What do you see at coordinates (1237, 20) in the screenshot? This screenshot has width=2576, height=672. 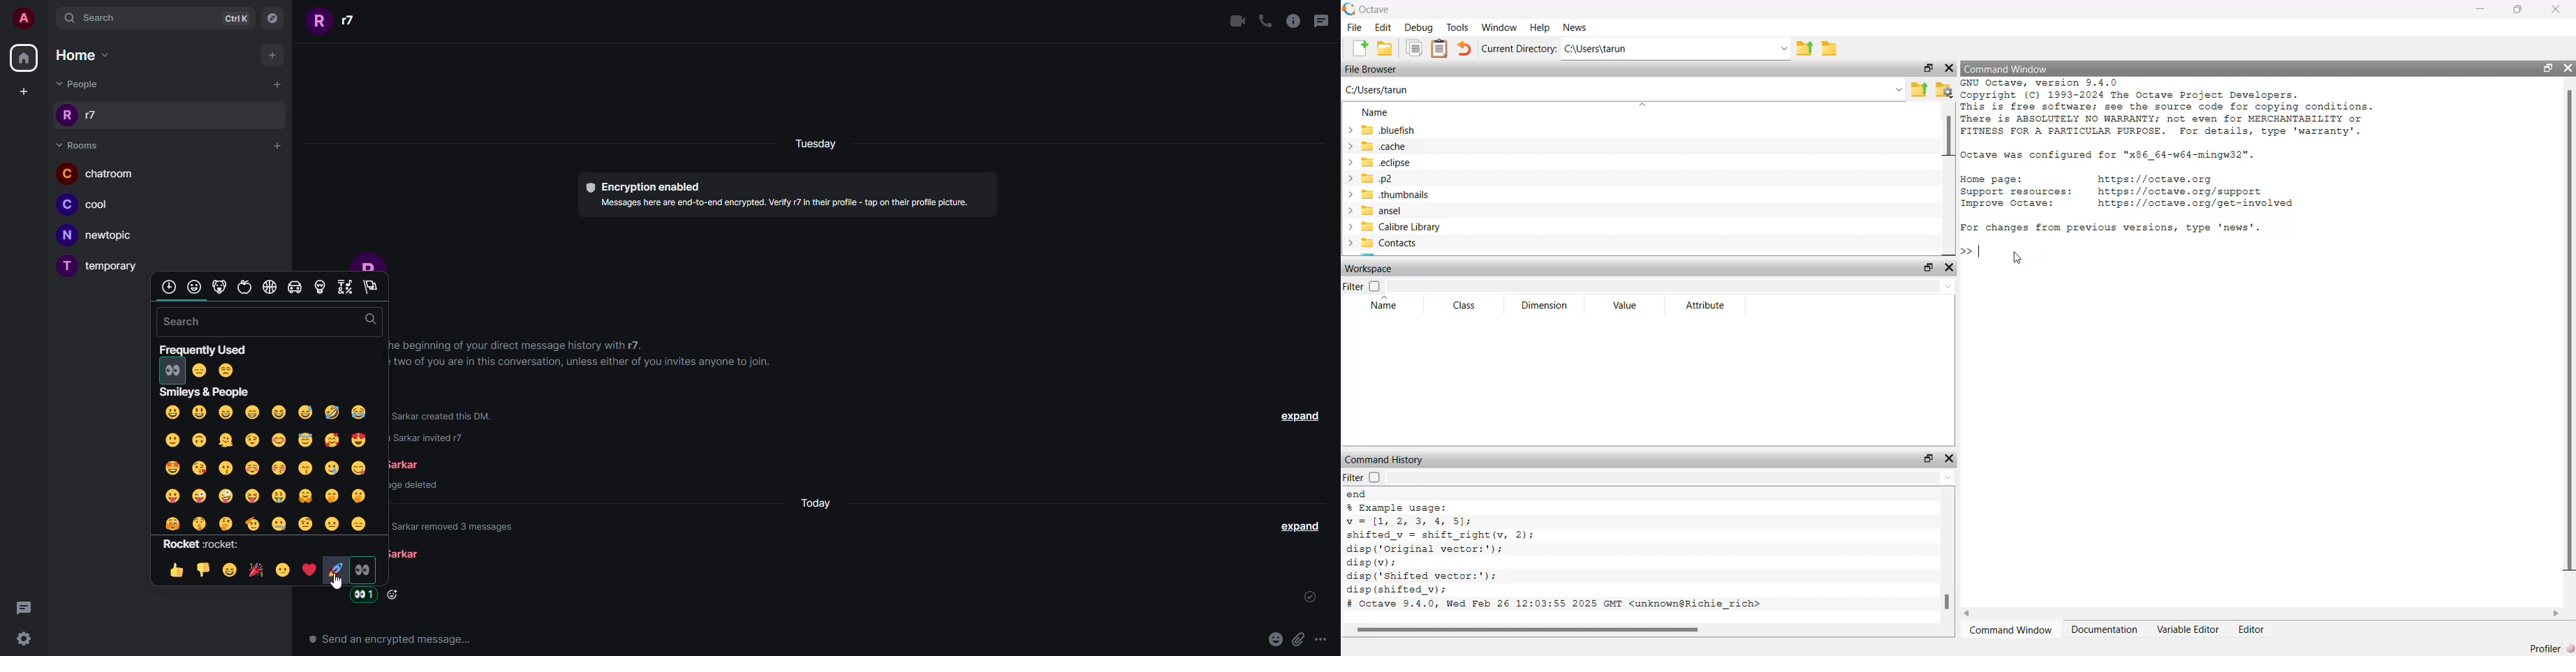 I see `video call` at bounding box center [1237, 20].